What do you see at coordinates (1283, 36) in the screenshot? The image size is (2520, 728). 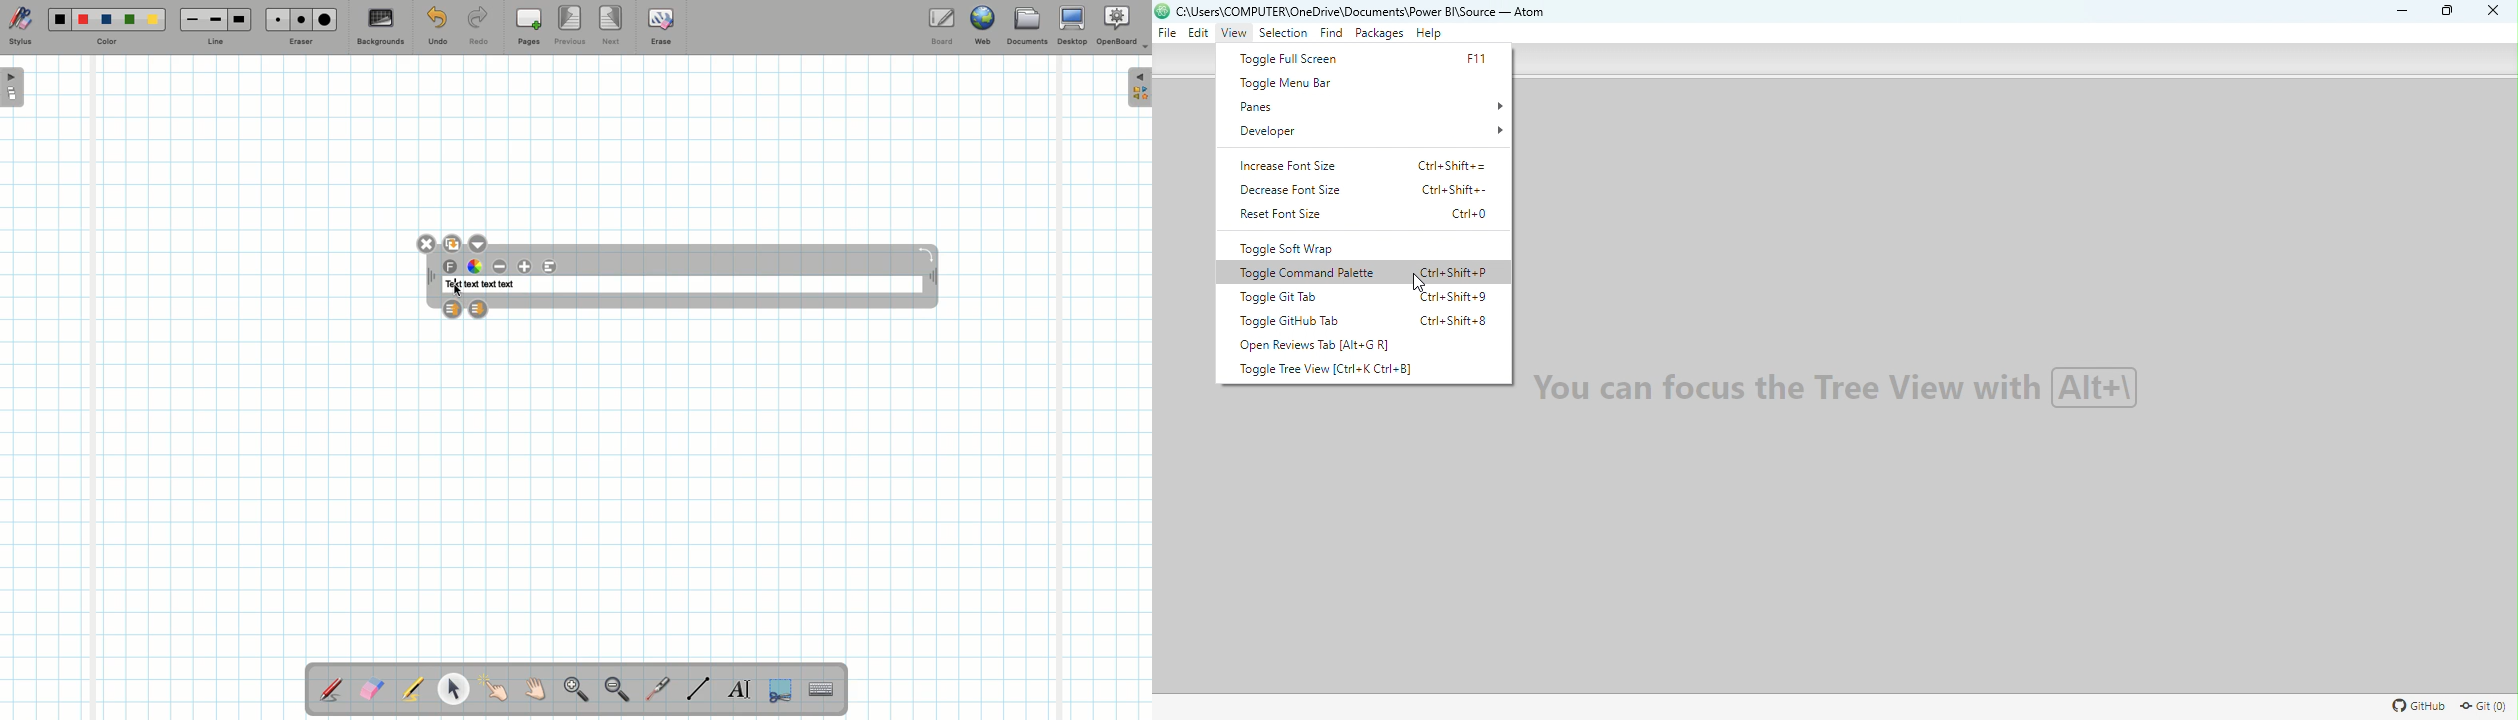 I see `Selection` at bounding box center [1283, 36].